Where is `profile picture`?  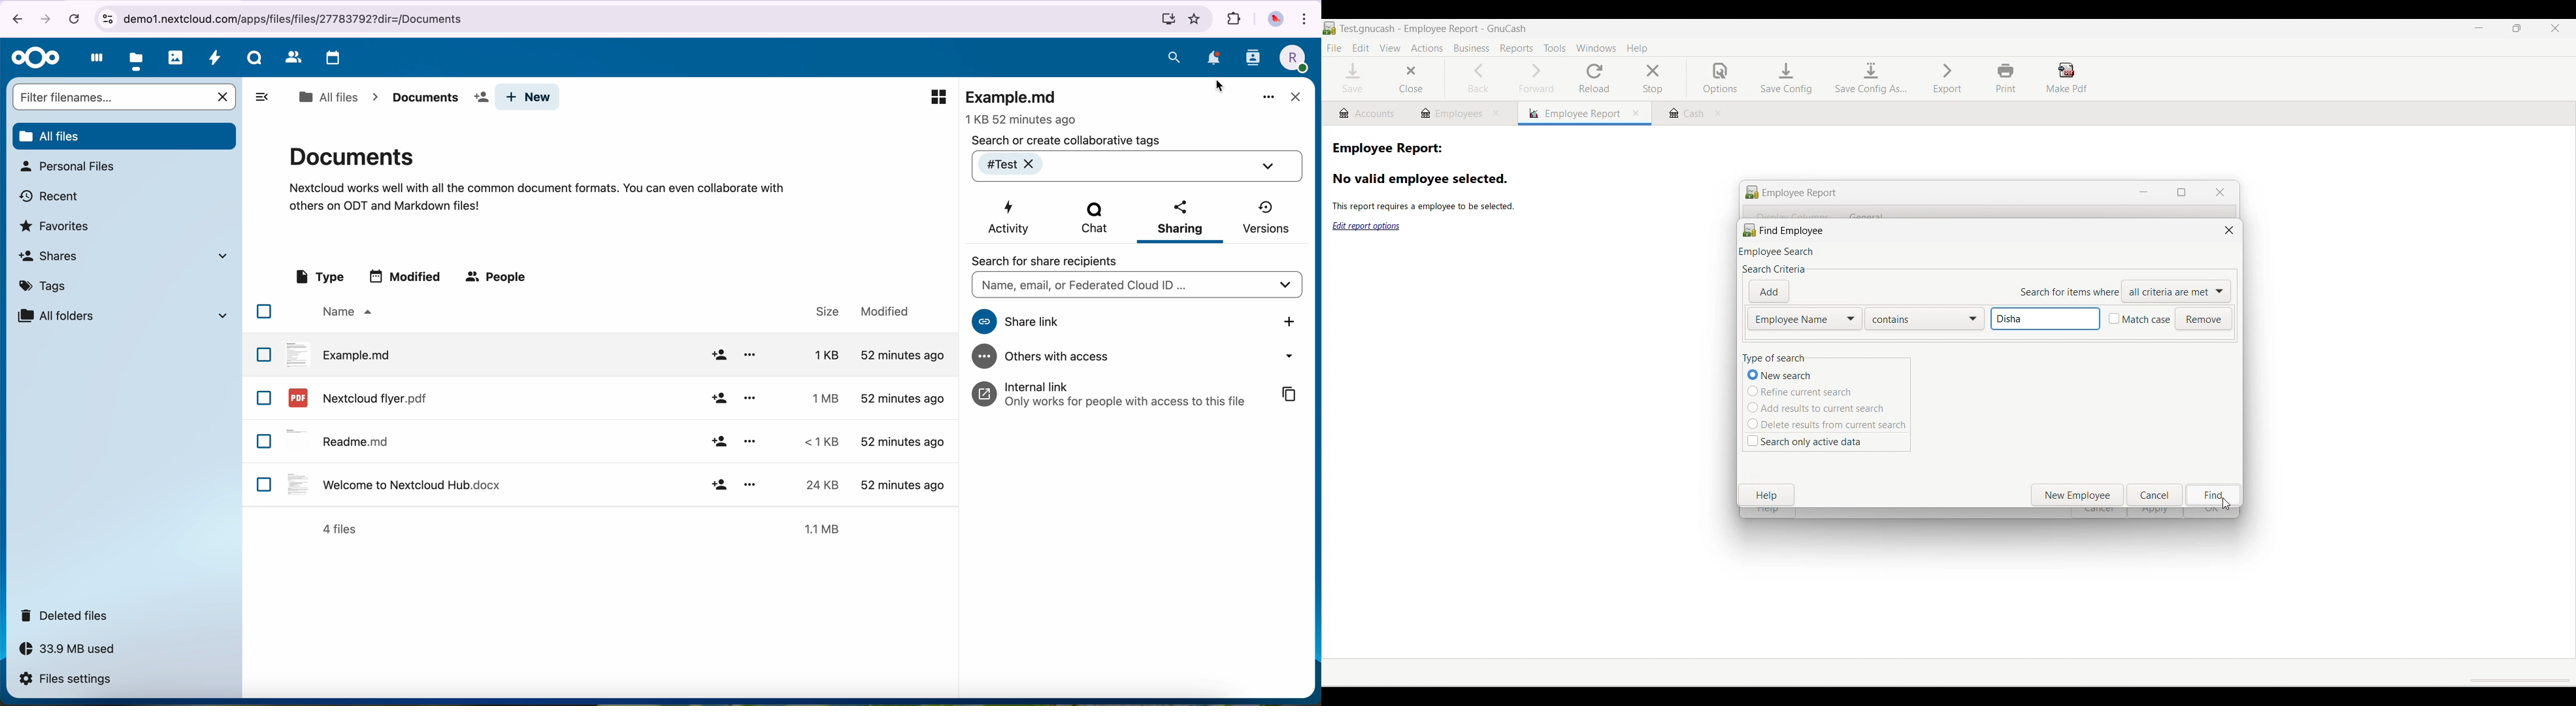 profile picture is located at coordinates (1275, 20).